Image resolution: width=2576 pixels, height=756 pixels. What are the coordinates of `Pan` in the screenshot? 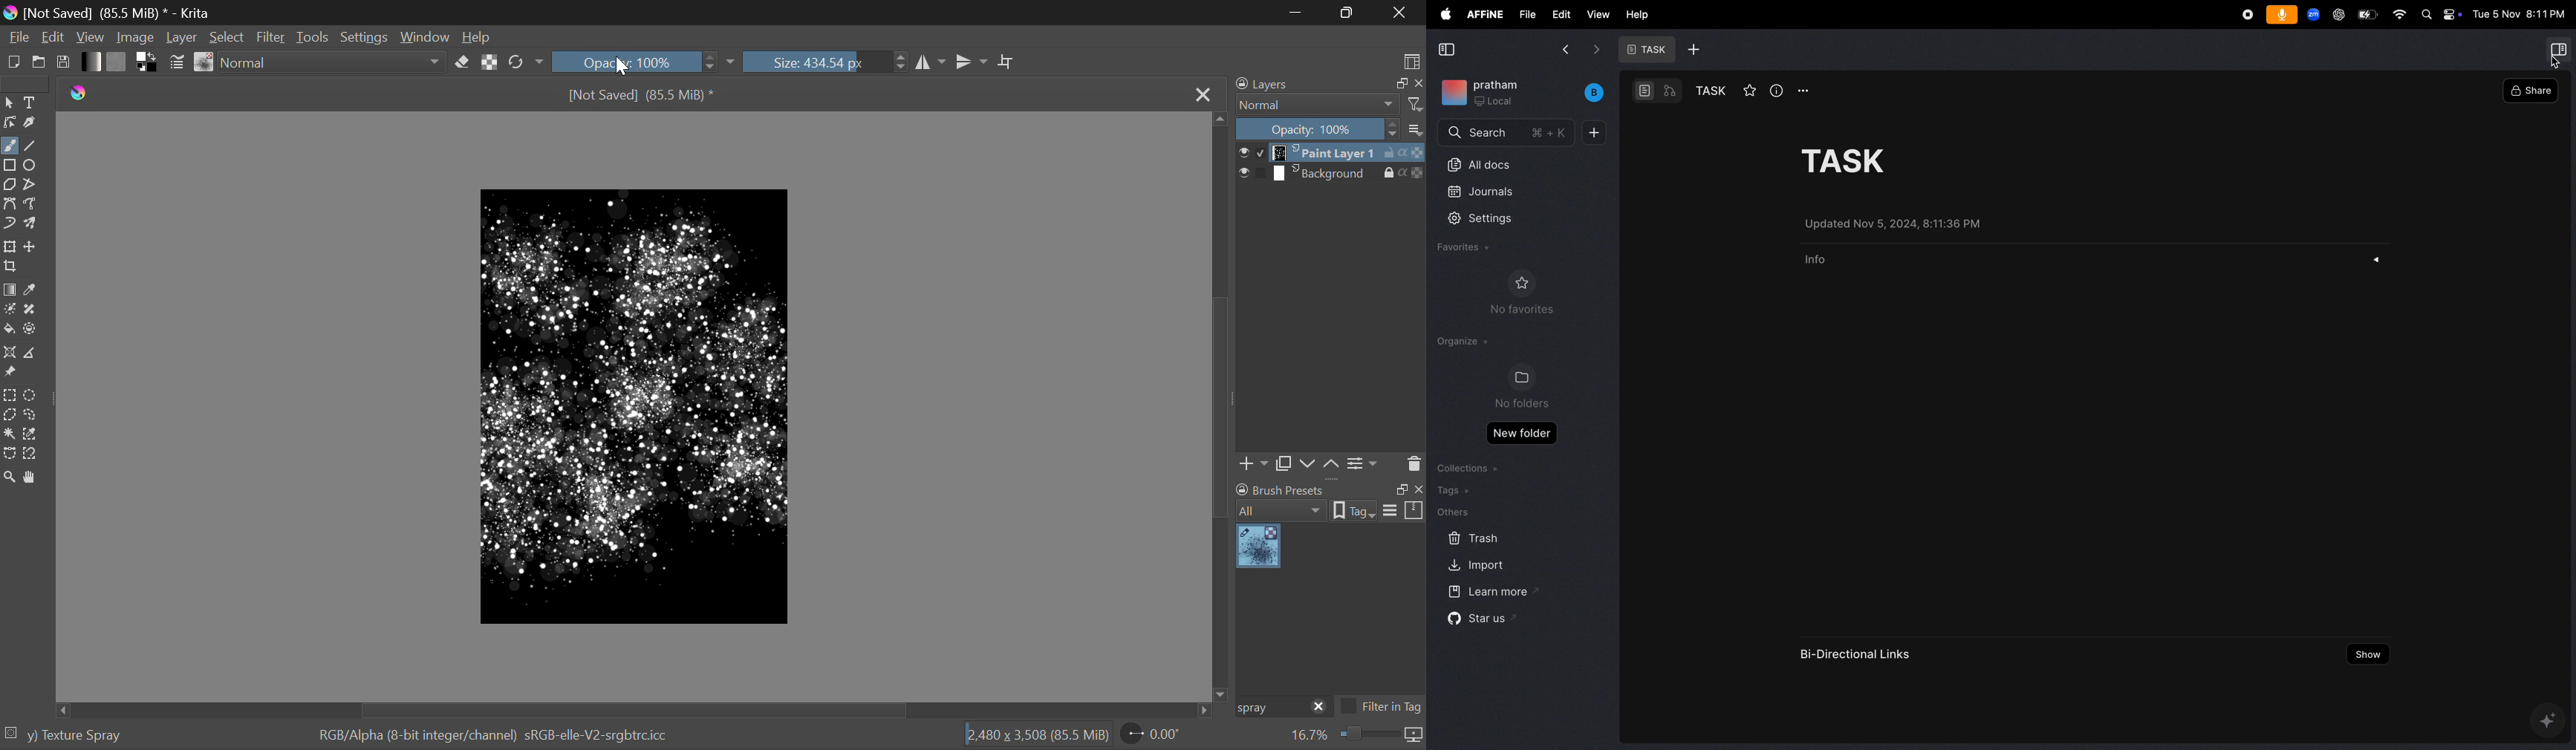 It's located at (33, 478).